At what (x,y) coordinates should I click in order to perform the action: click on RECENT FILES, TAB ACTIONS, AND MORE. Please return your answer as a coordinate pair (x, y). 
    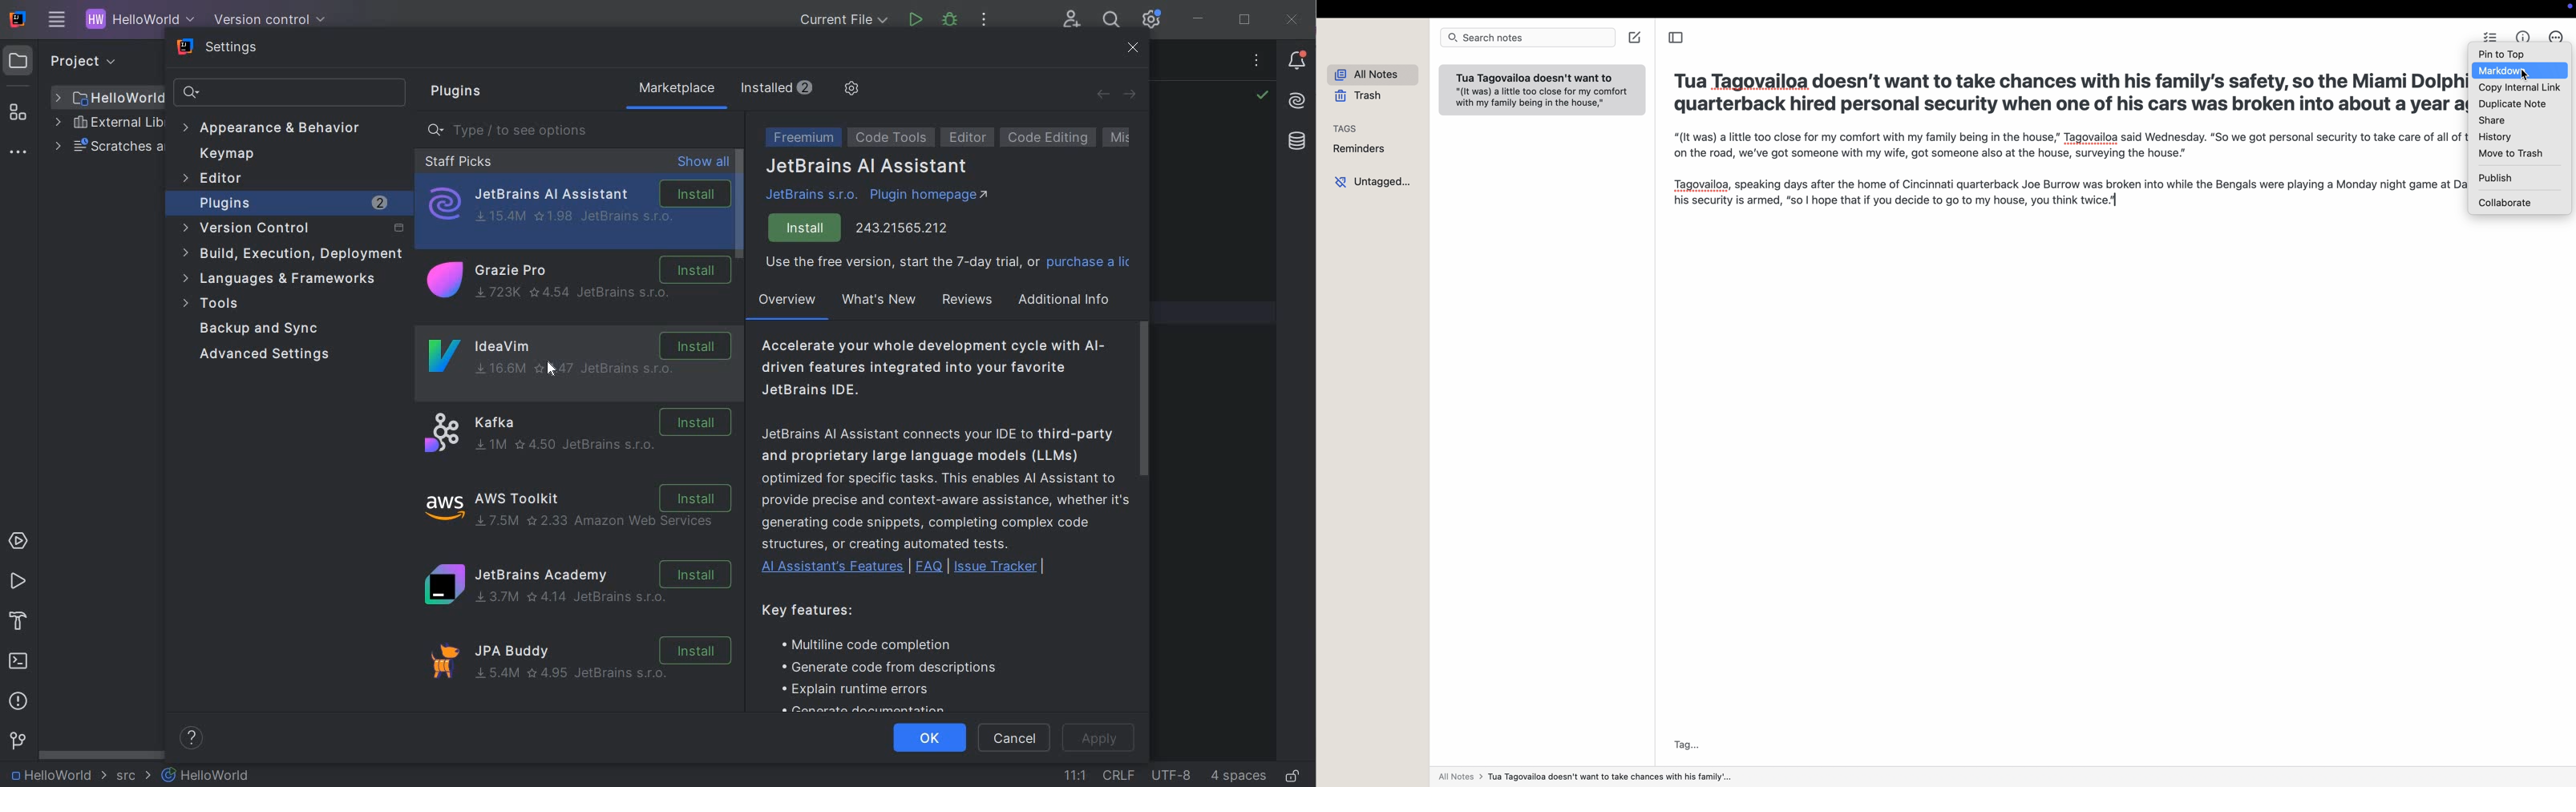
    Looking at the image, I should click on (1259, 63).